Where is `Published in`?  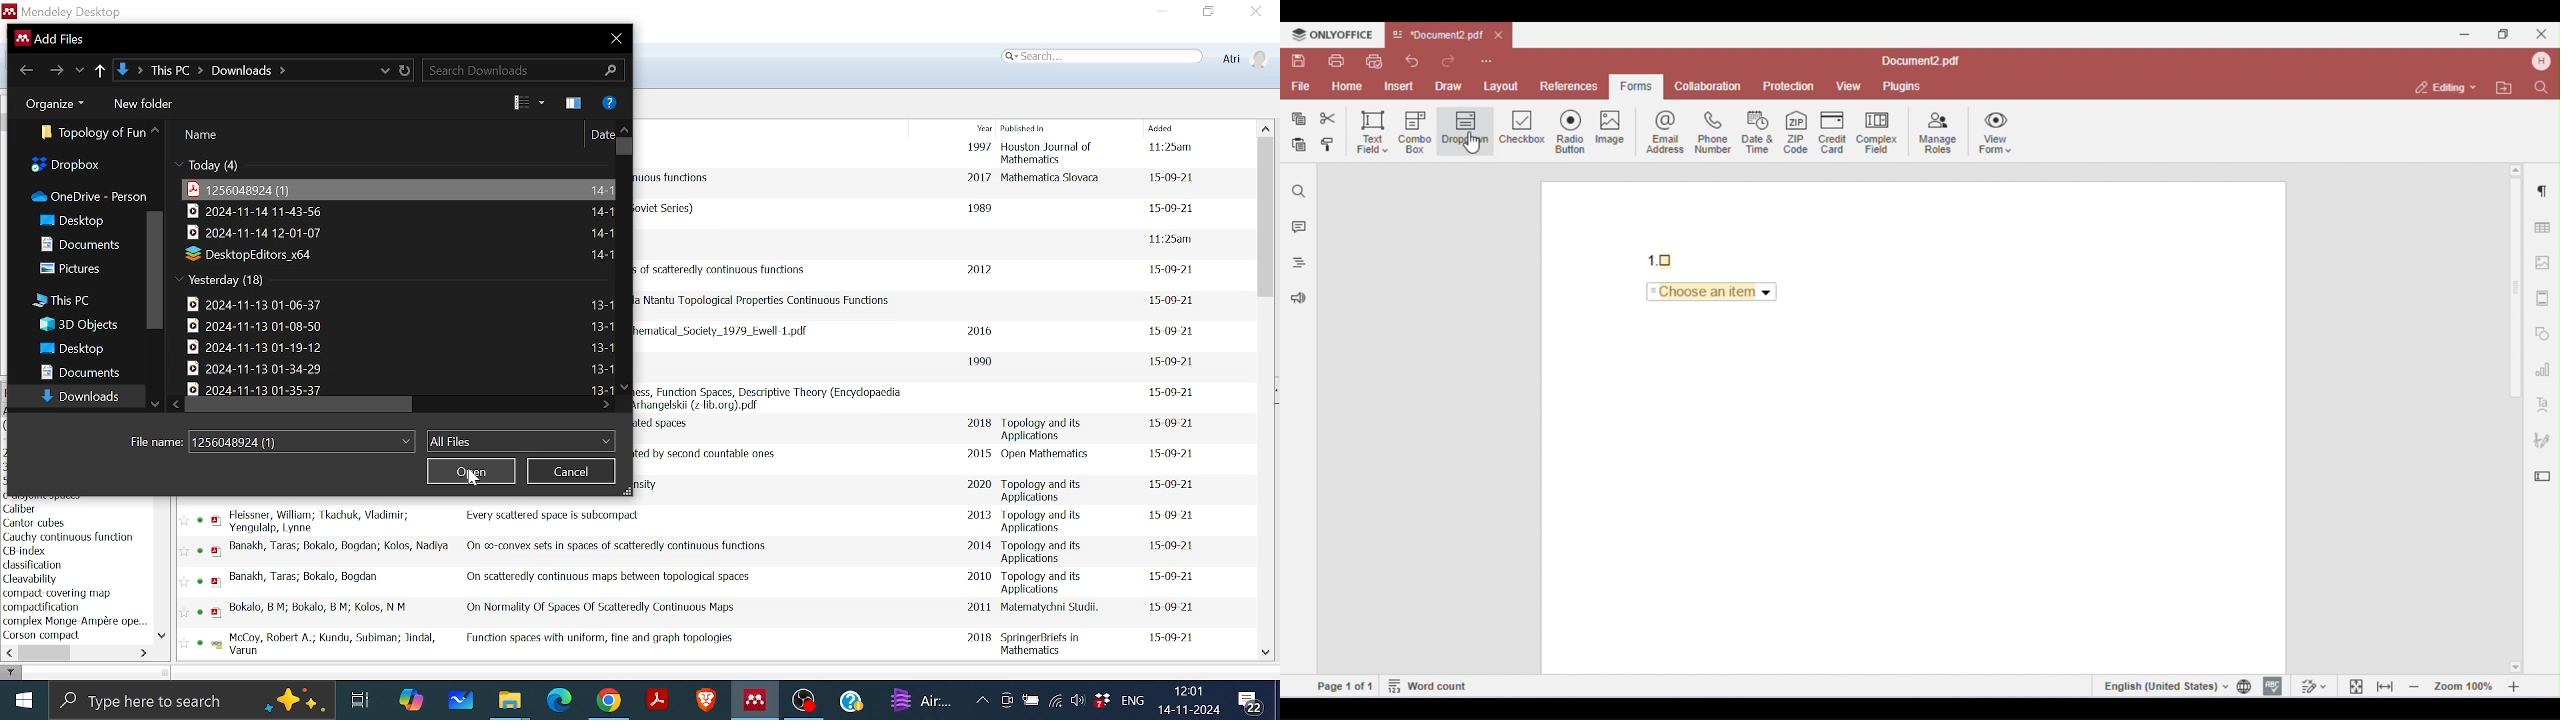 Published in is located at coordinates (1024, 127).